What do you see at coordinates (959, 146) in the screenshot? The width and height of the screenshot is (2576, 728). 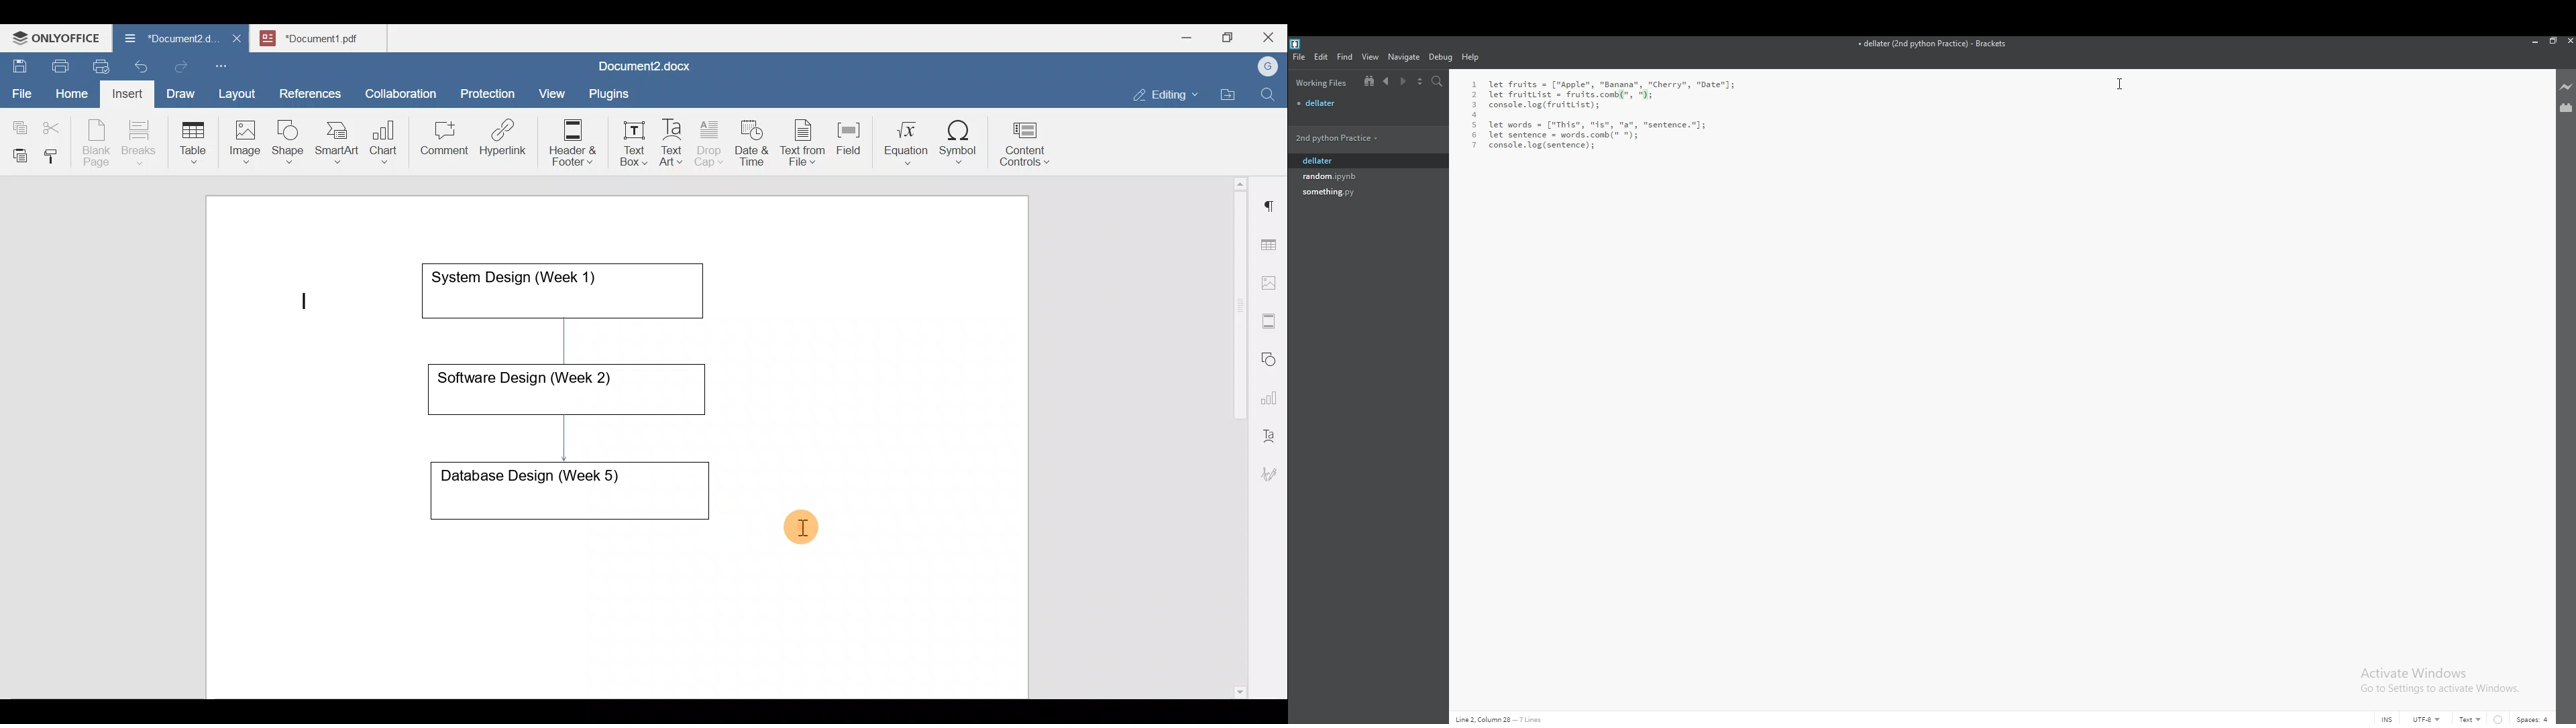 I see `Symbol` at bounding box center [959, 146].